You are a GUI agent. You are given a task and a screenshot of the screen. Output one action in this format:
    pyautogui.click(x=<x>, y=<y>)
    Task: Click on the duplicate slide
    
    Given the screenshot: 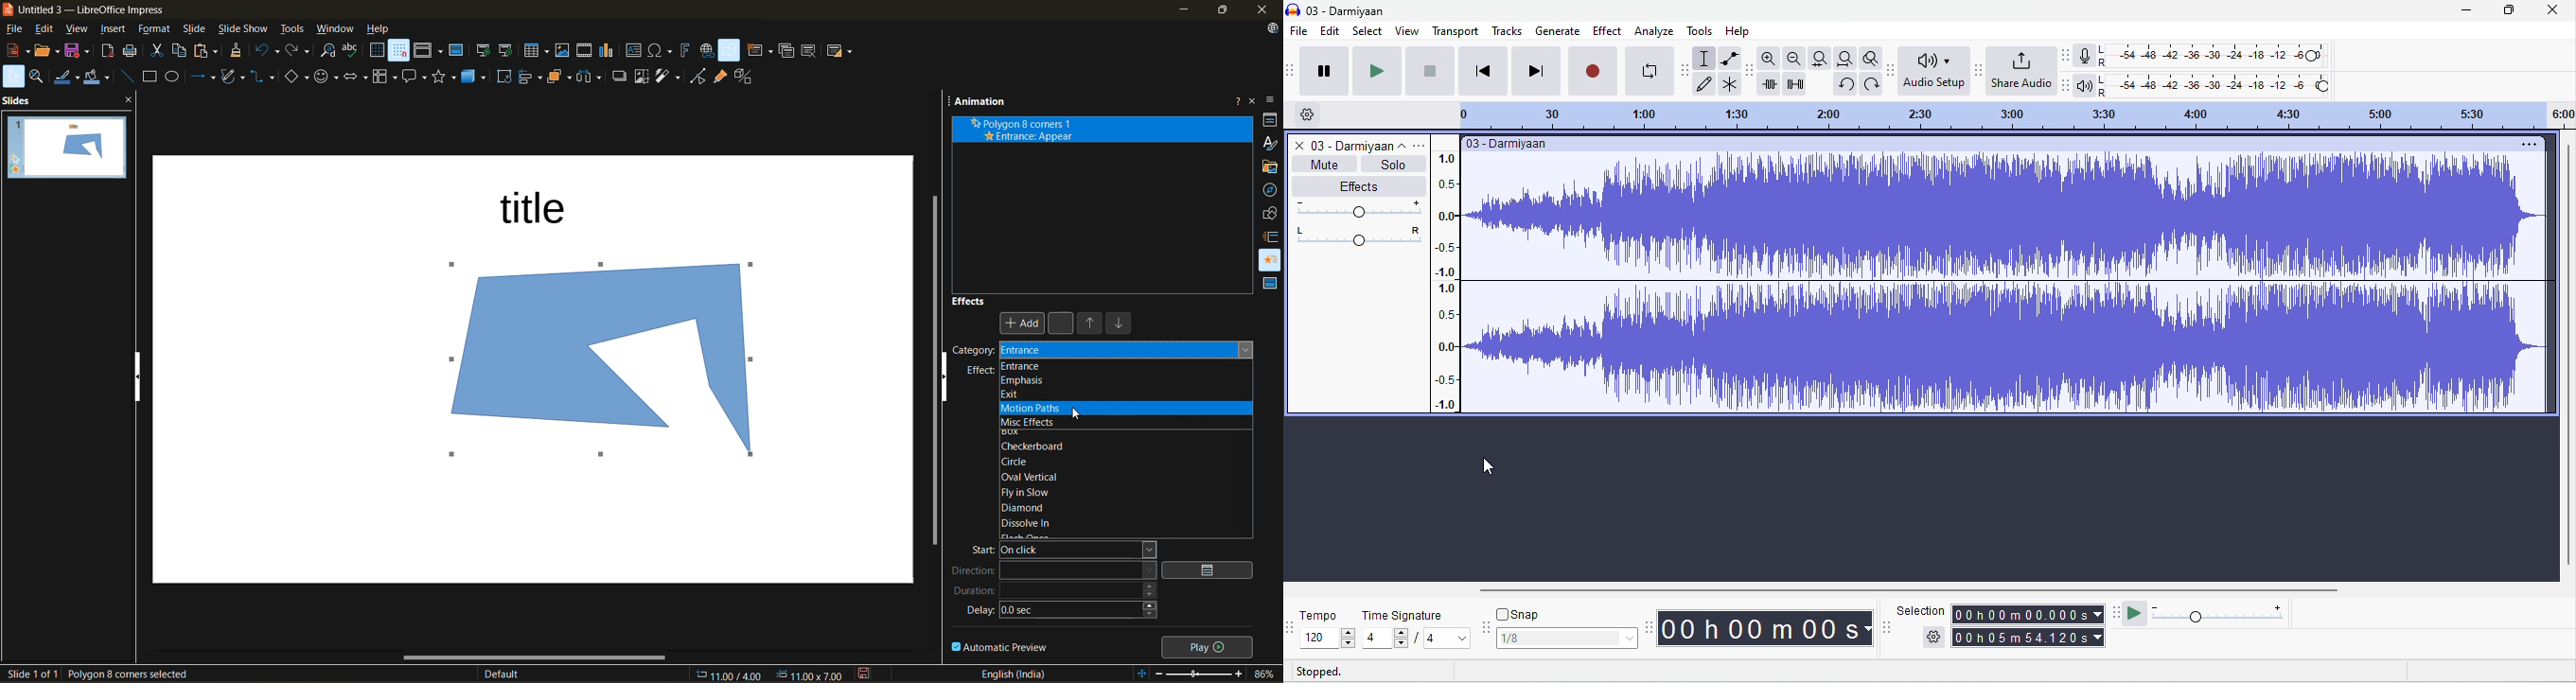 What is the action you would take?
    pyautogui.click(x=787, y=51)
    